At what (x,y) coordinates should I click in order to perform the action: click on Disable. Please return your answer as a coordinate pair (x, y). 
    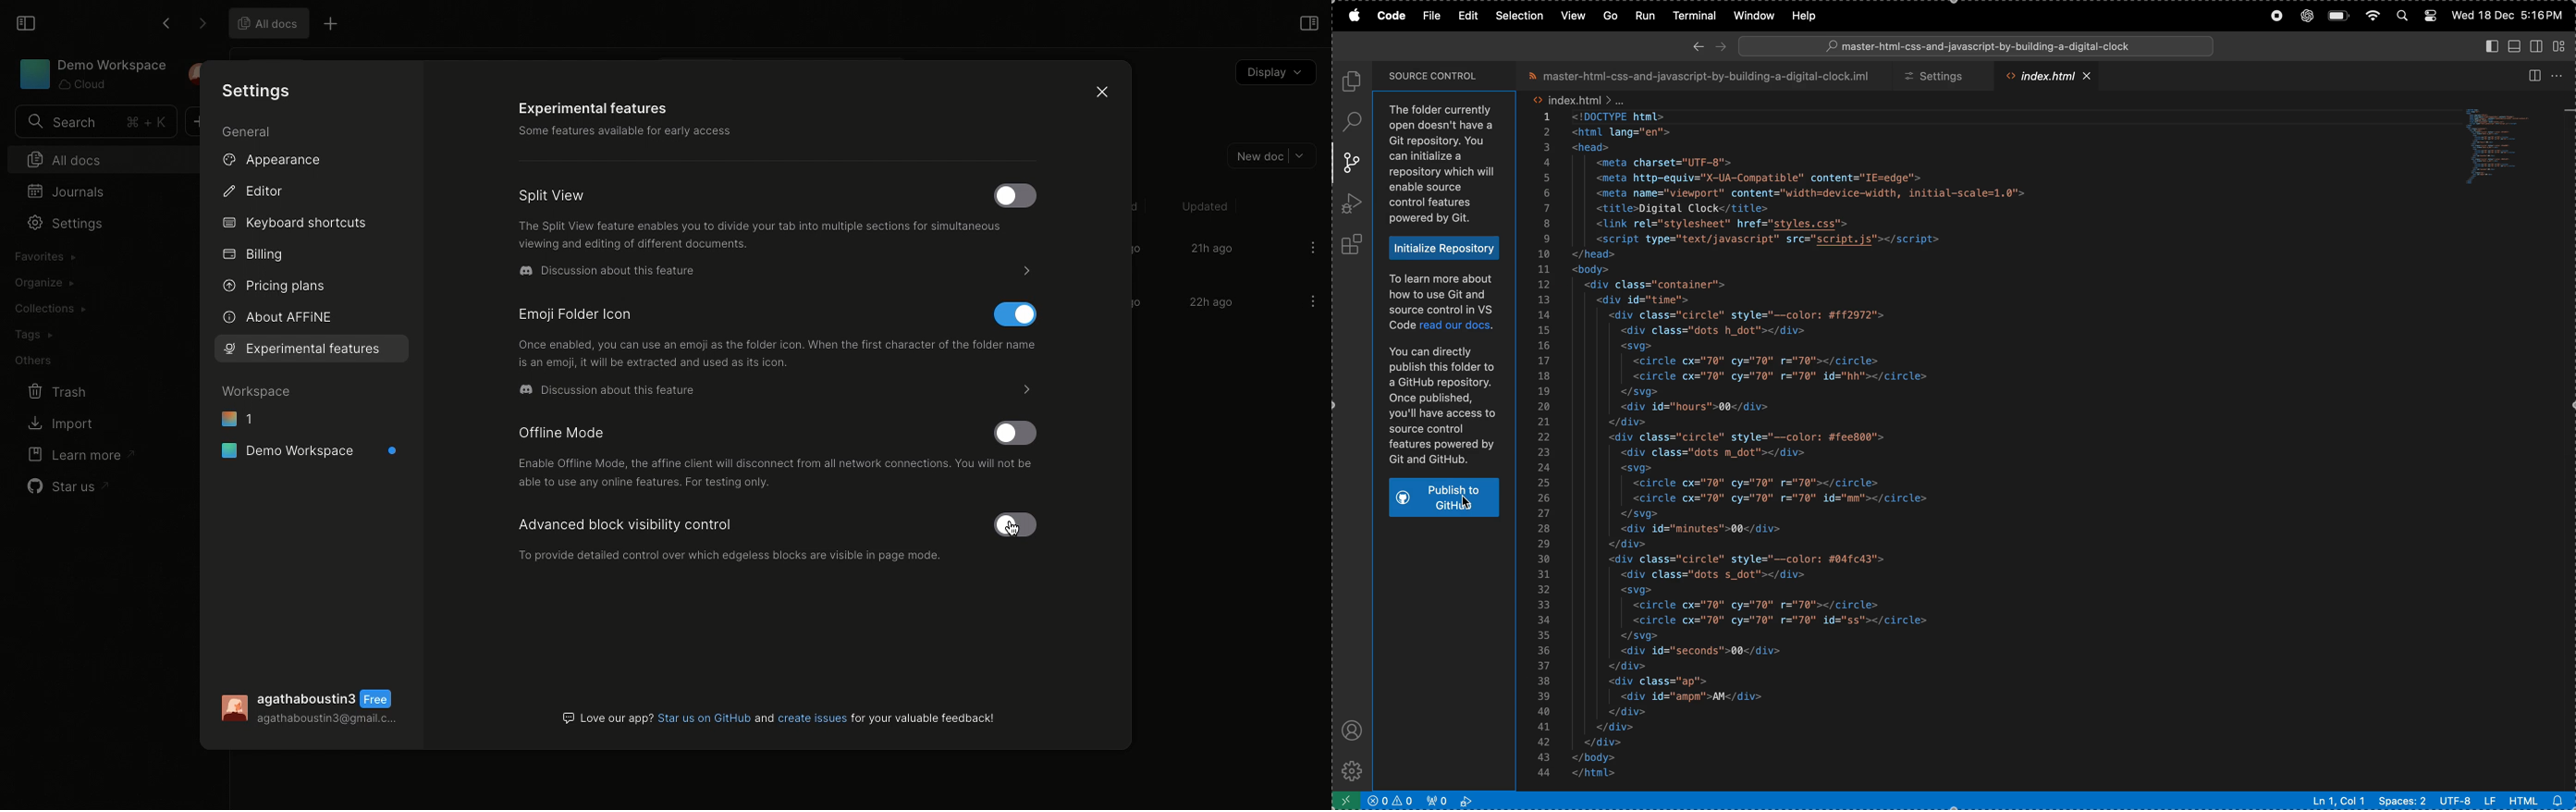
    Looking at the image, I should click on (1018, 313).